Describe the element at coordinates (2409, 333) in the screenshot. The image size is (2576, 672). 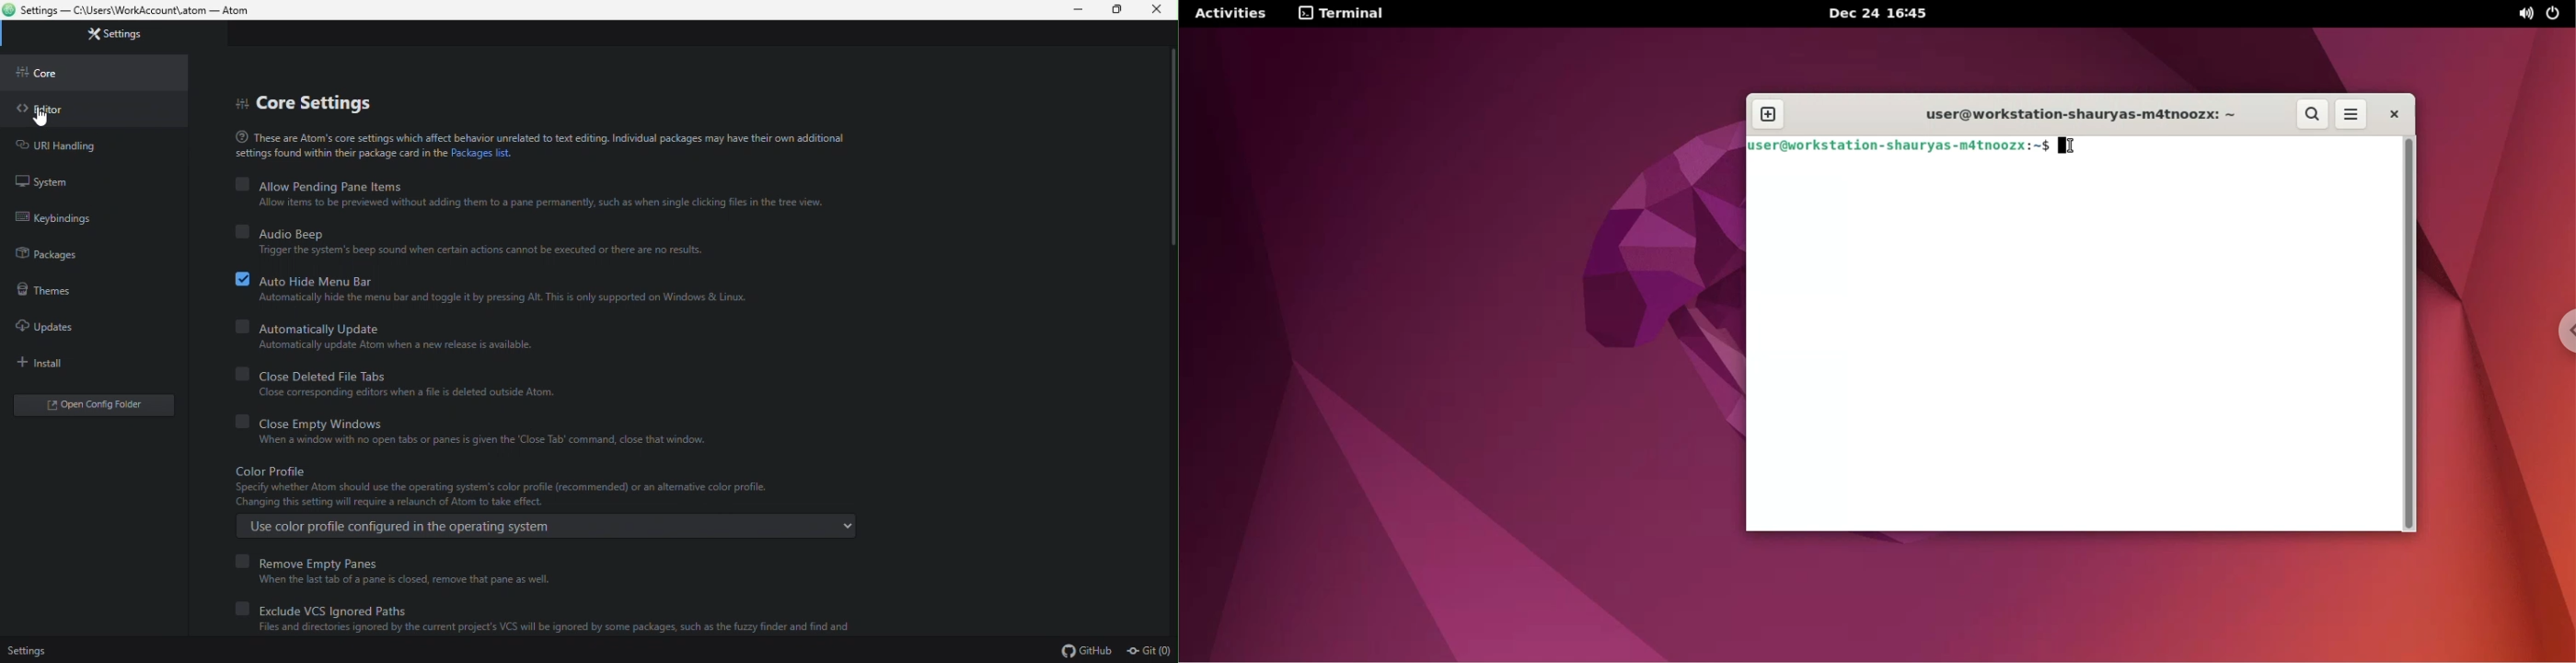
I see `scrollbar` at that location.